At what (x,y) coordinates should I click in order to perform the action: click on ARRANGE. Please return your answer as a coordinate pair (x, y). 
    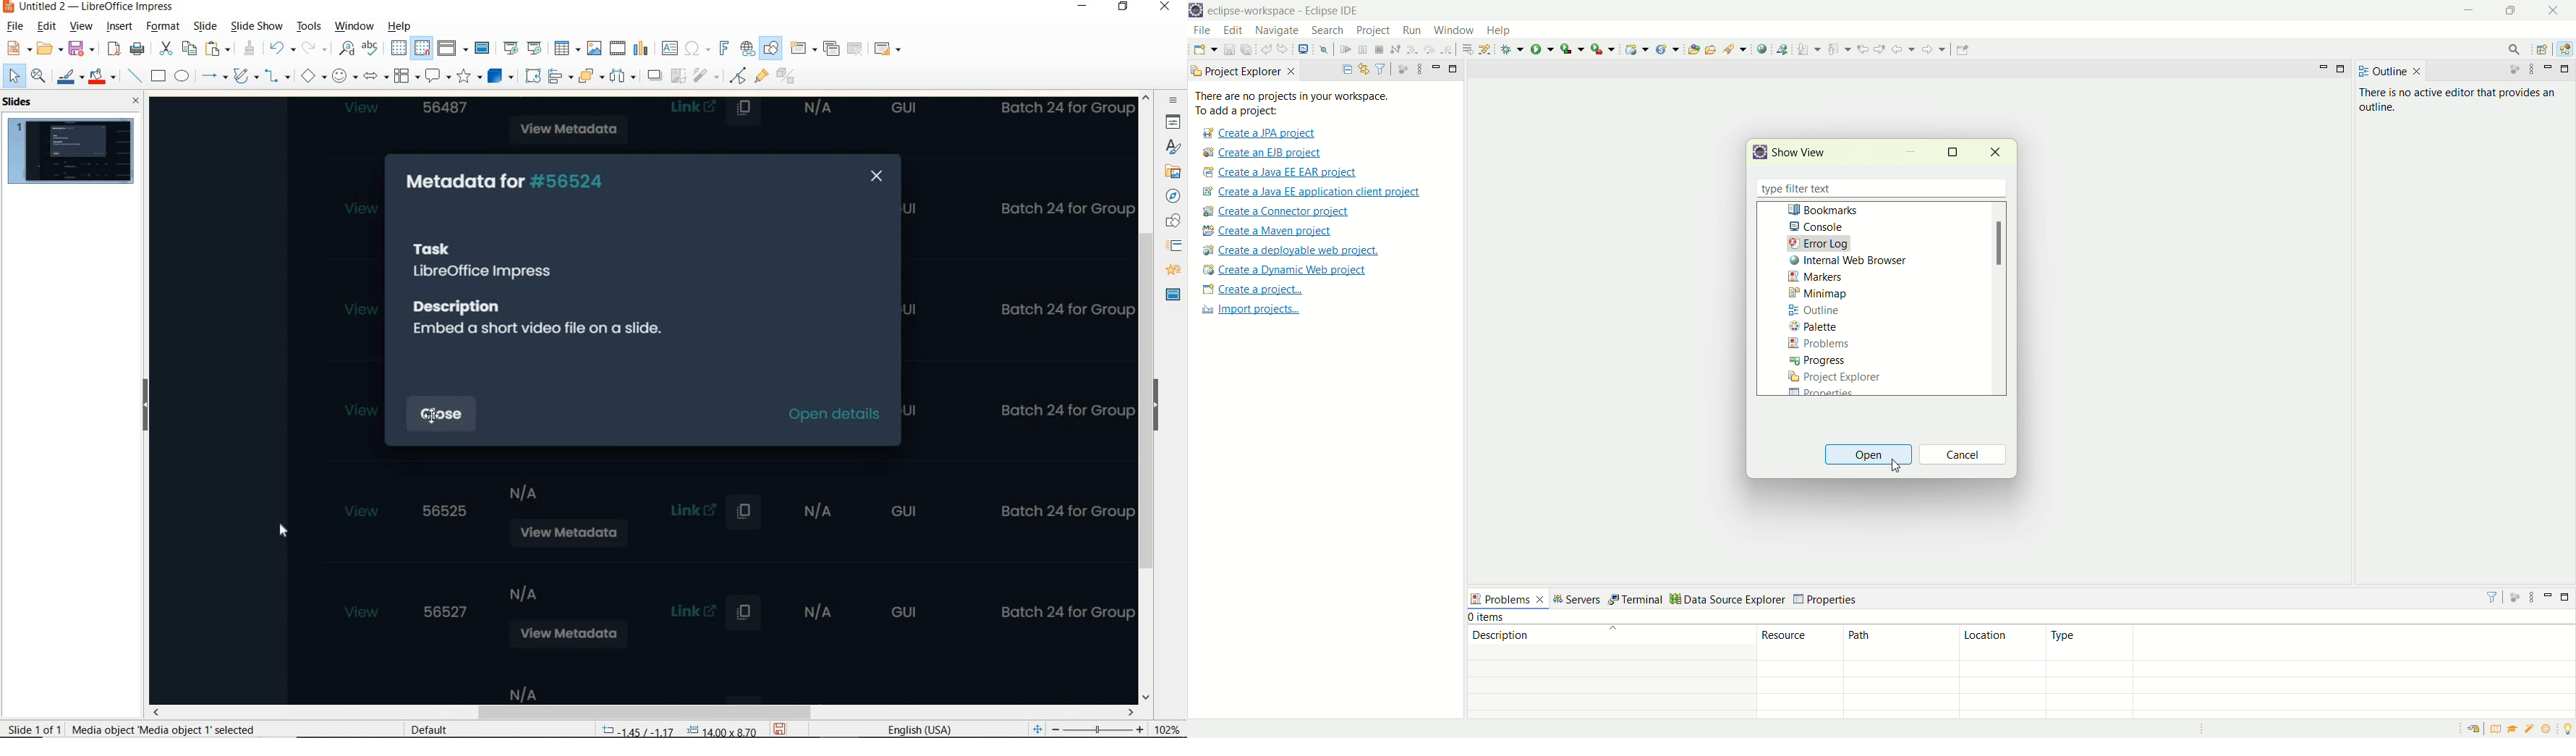
    Looking at the image, I should click on (589, 77).